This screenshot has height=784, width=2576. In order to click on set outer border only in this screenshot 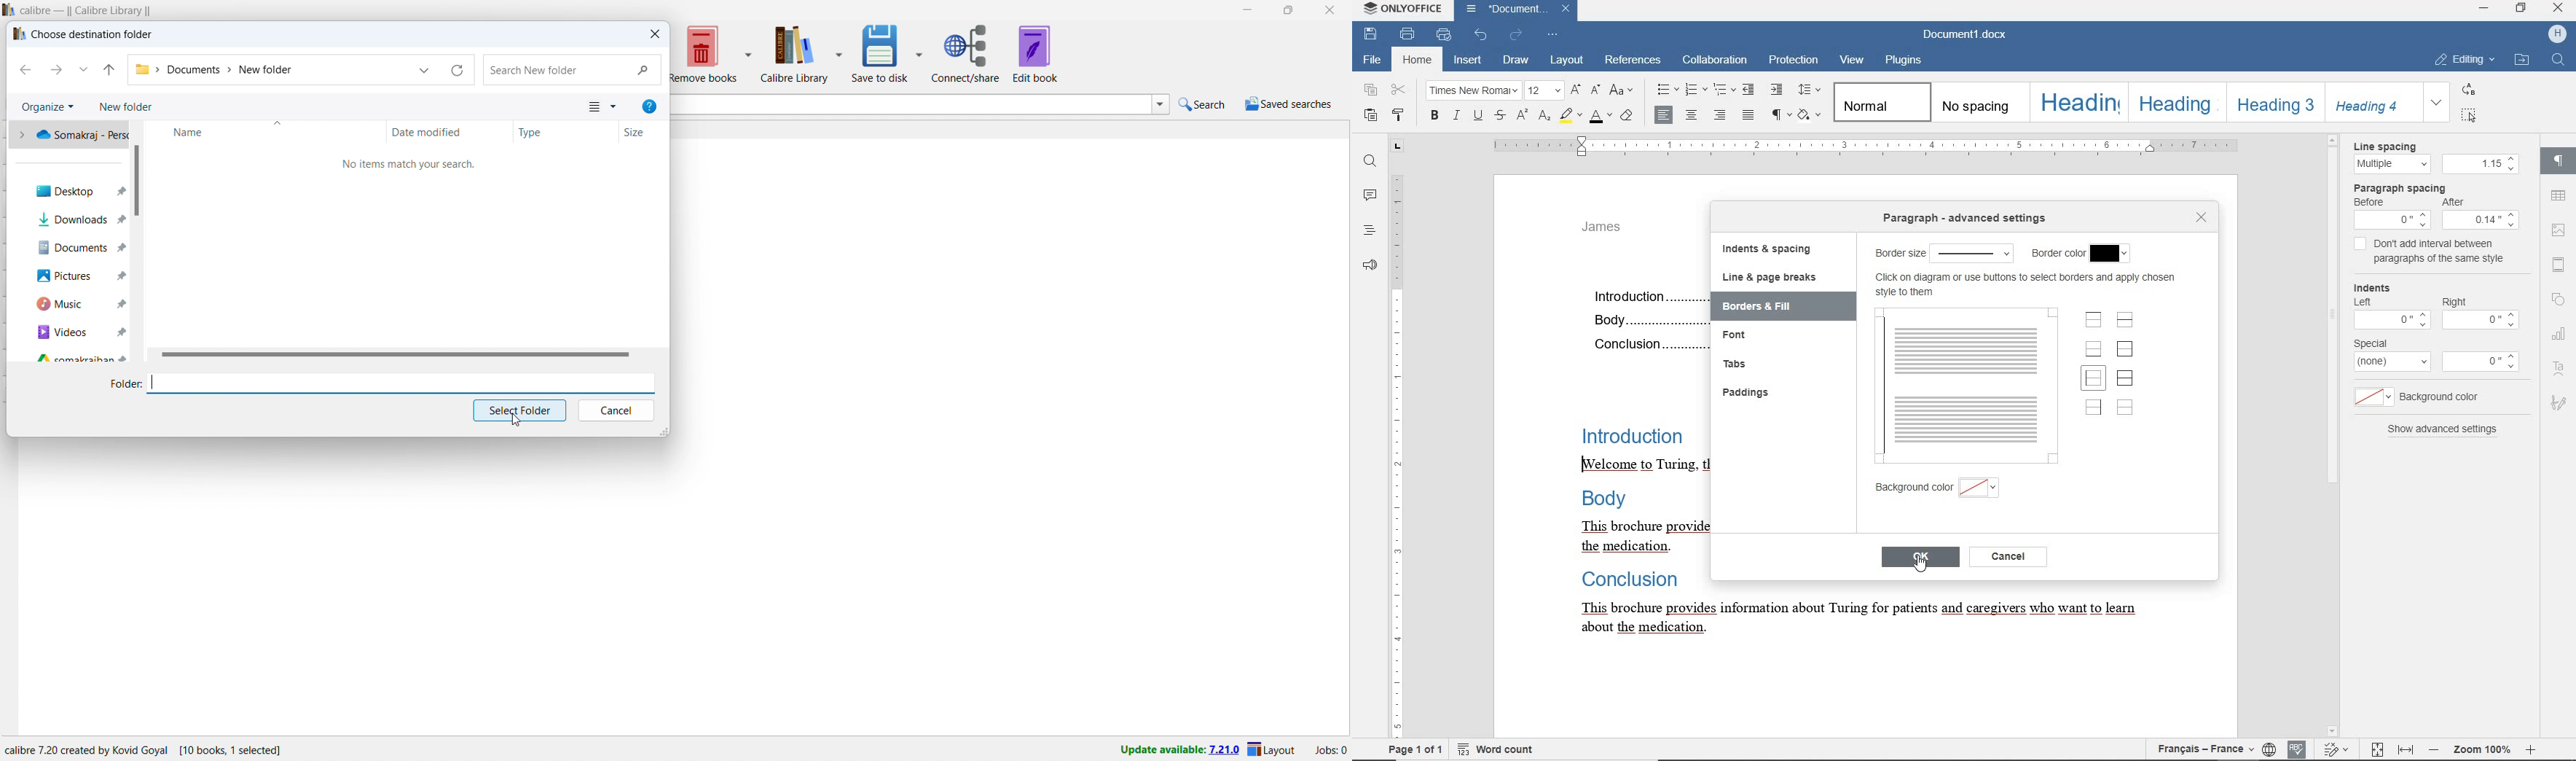, I will do `click(2124, 349)`.